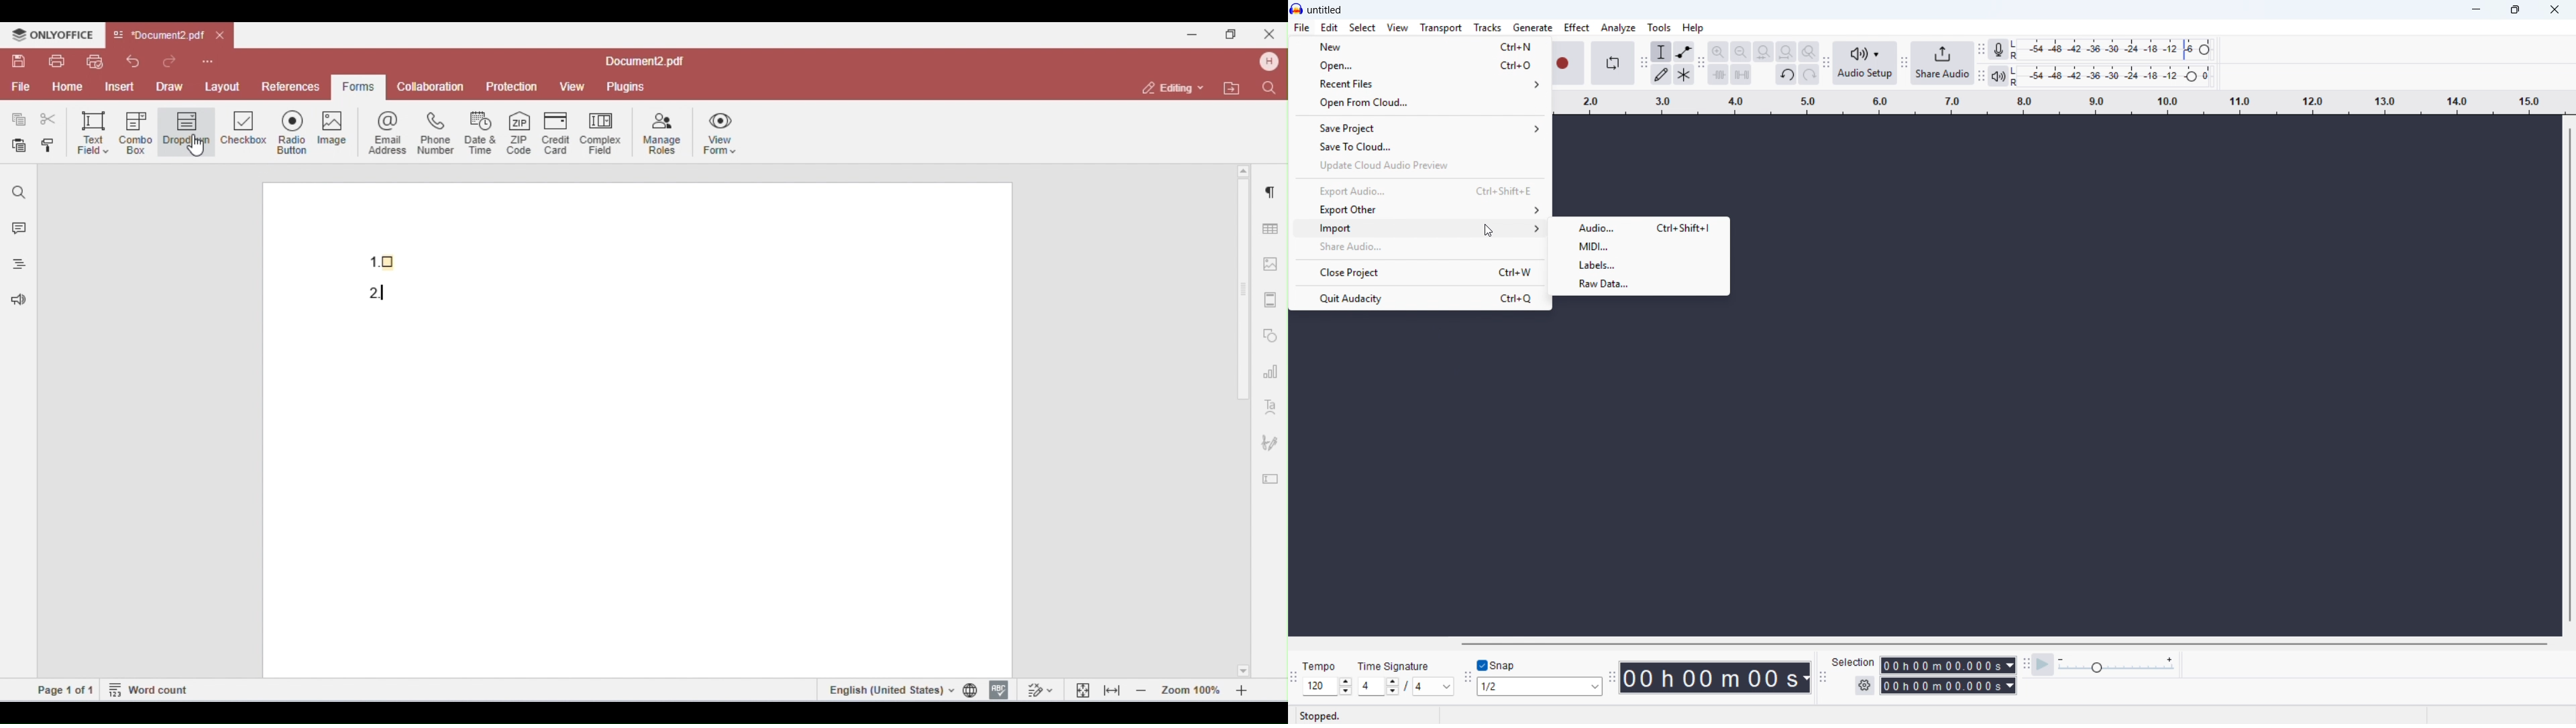 The width and height of the screenshot is (2576, 728). Describe the element at coordinates (1488, 27) in the screenshot. I see `Tracks ` at that location.